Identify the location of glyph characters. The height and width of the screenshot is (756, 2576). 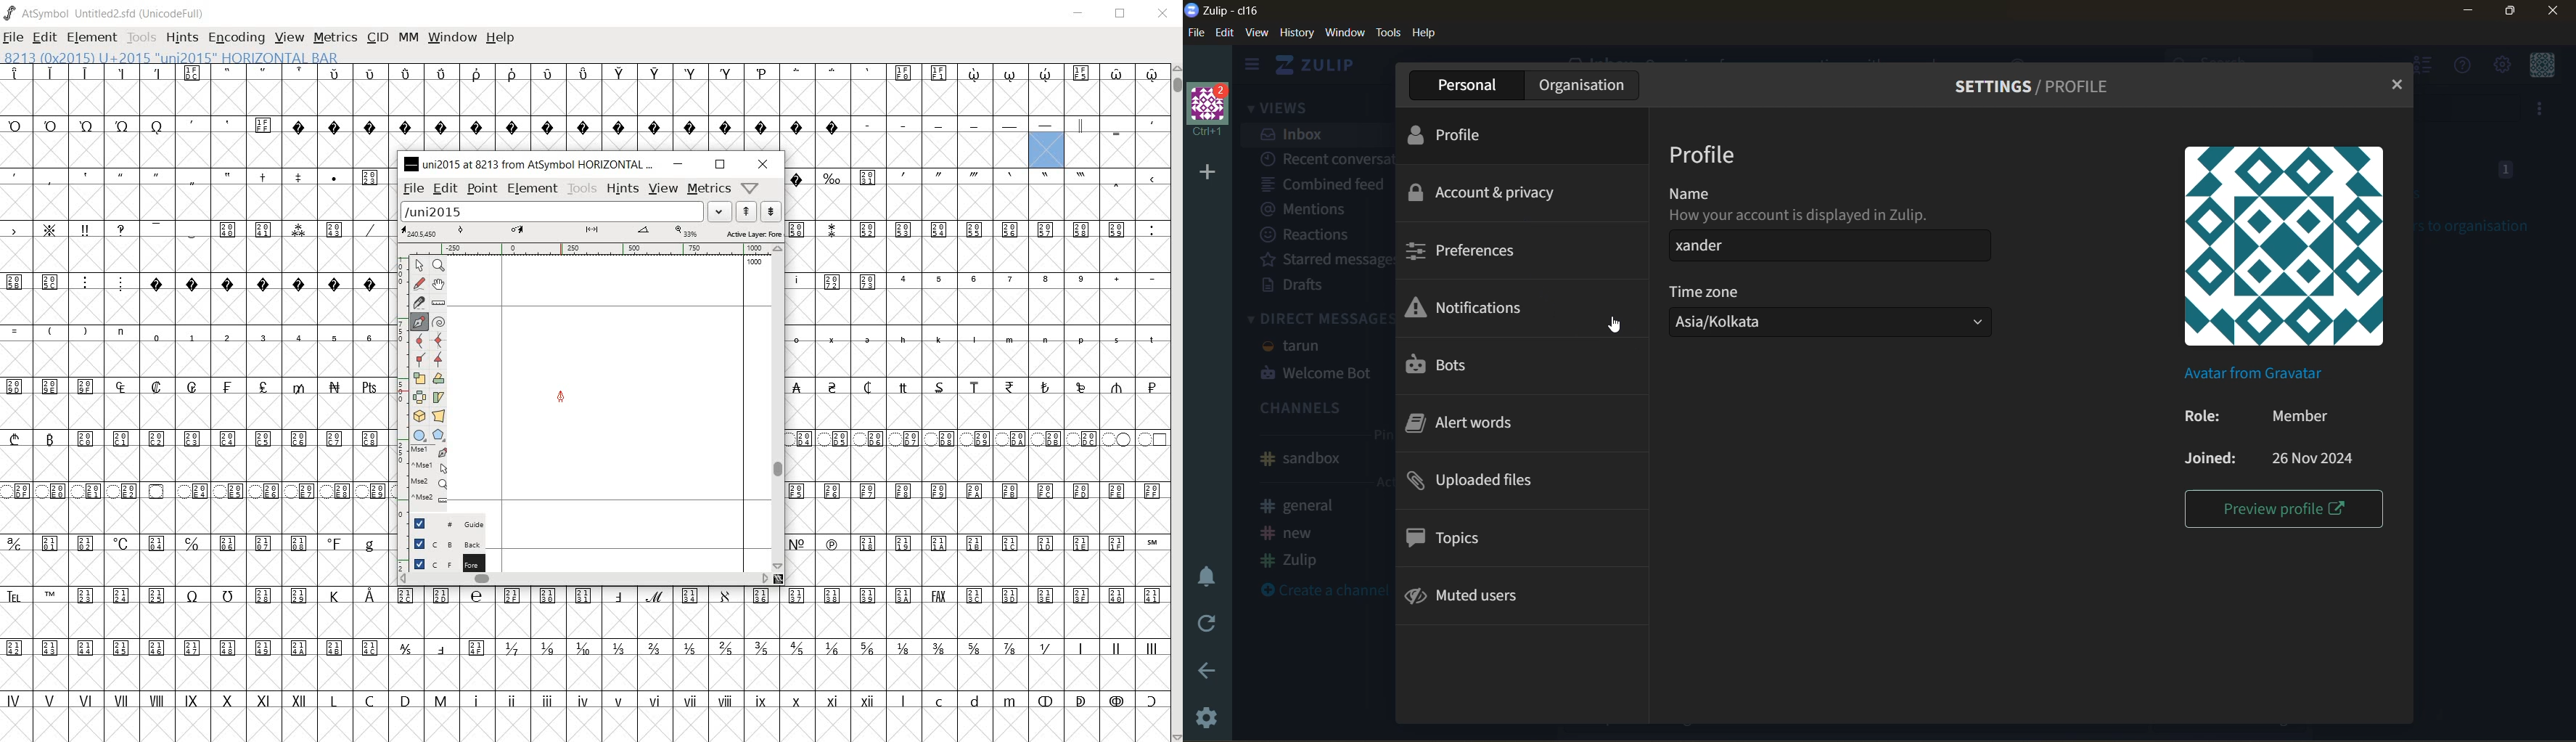
(781, 663).